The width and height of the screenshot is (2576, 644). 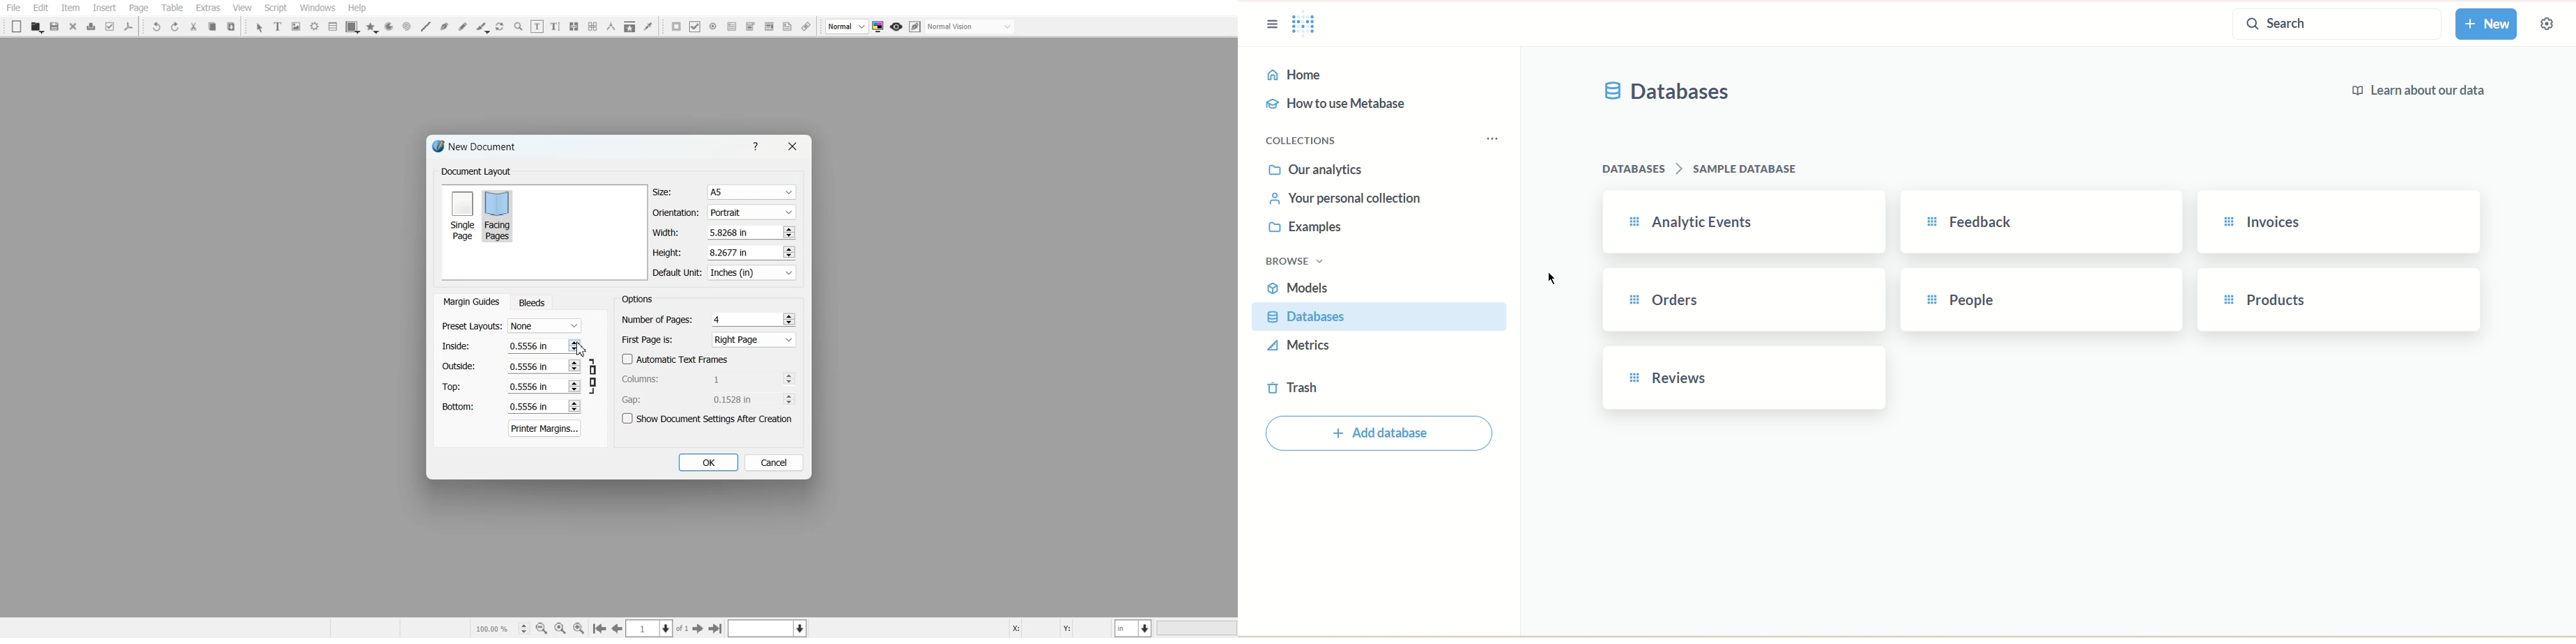 What do you see at coordinates (537, 26) in the screenshot?
I see `Edit contents of frame` at bounding box center [537, 26].